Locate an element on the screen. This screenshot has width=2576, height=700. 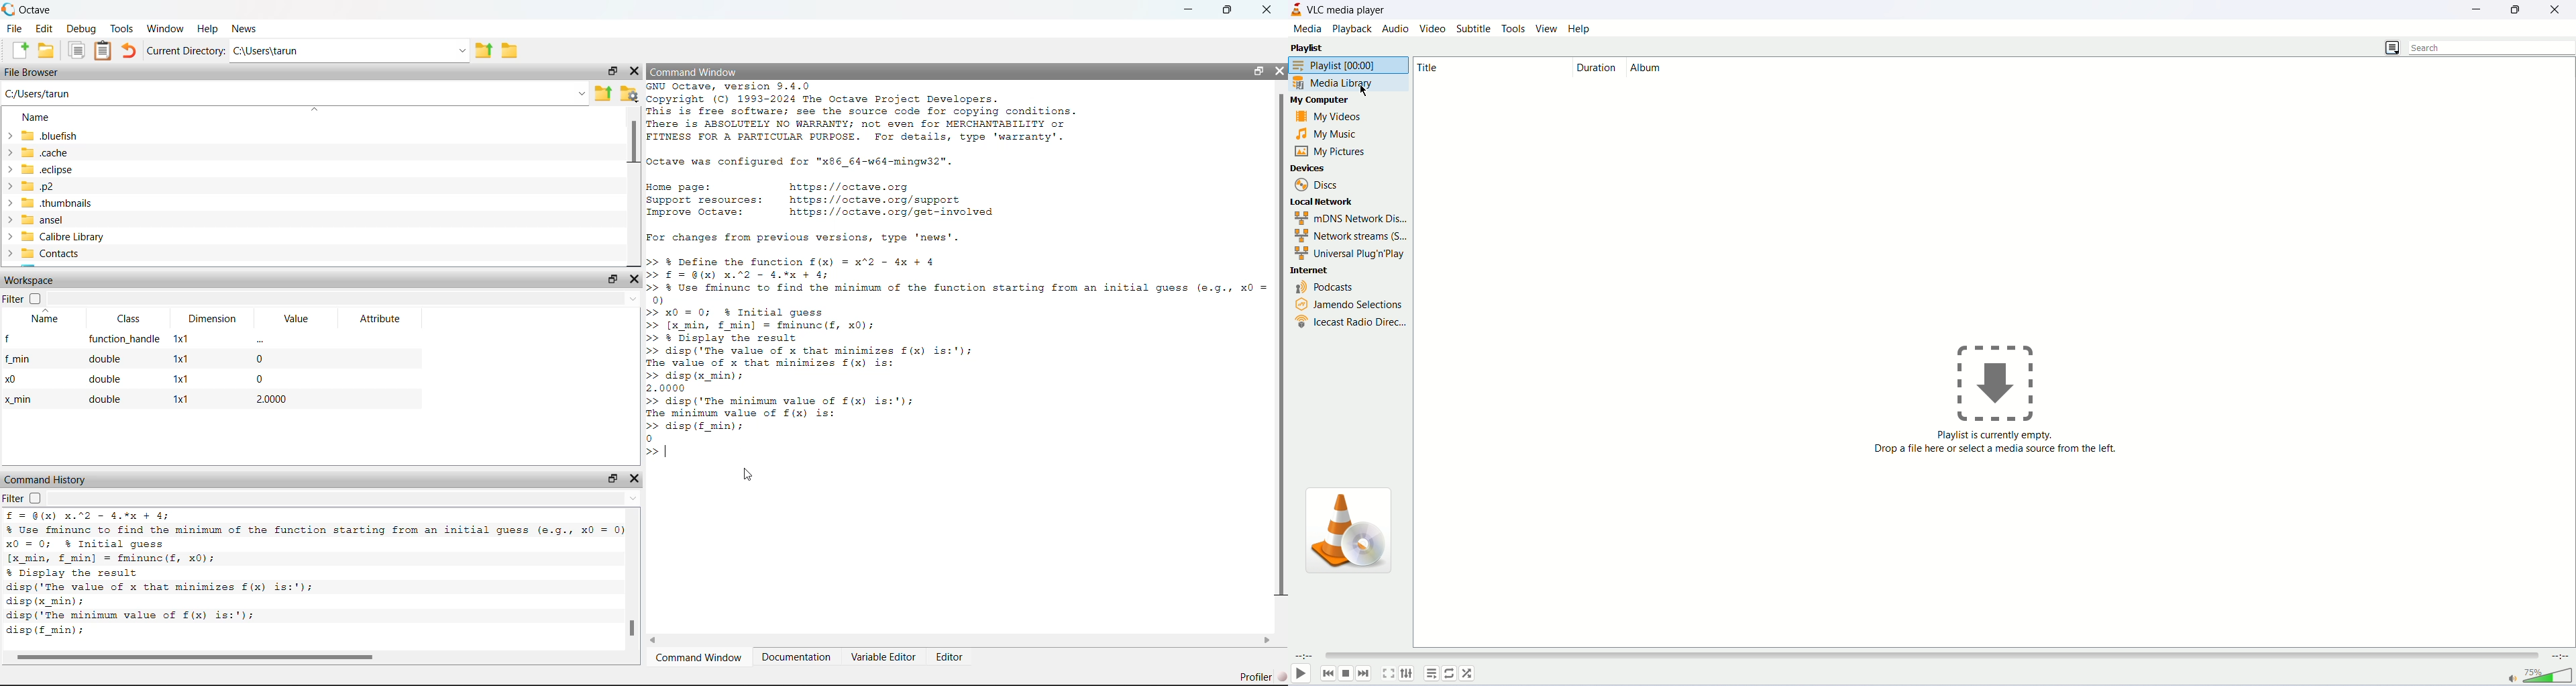
title is located at coordinates (1466, 67).